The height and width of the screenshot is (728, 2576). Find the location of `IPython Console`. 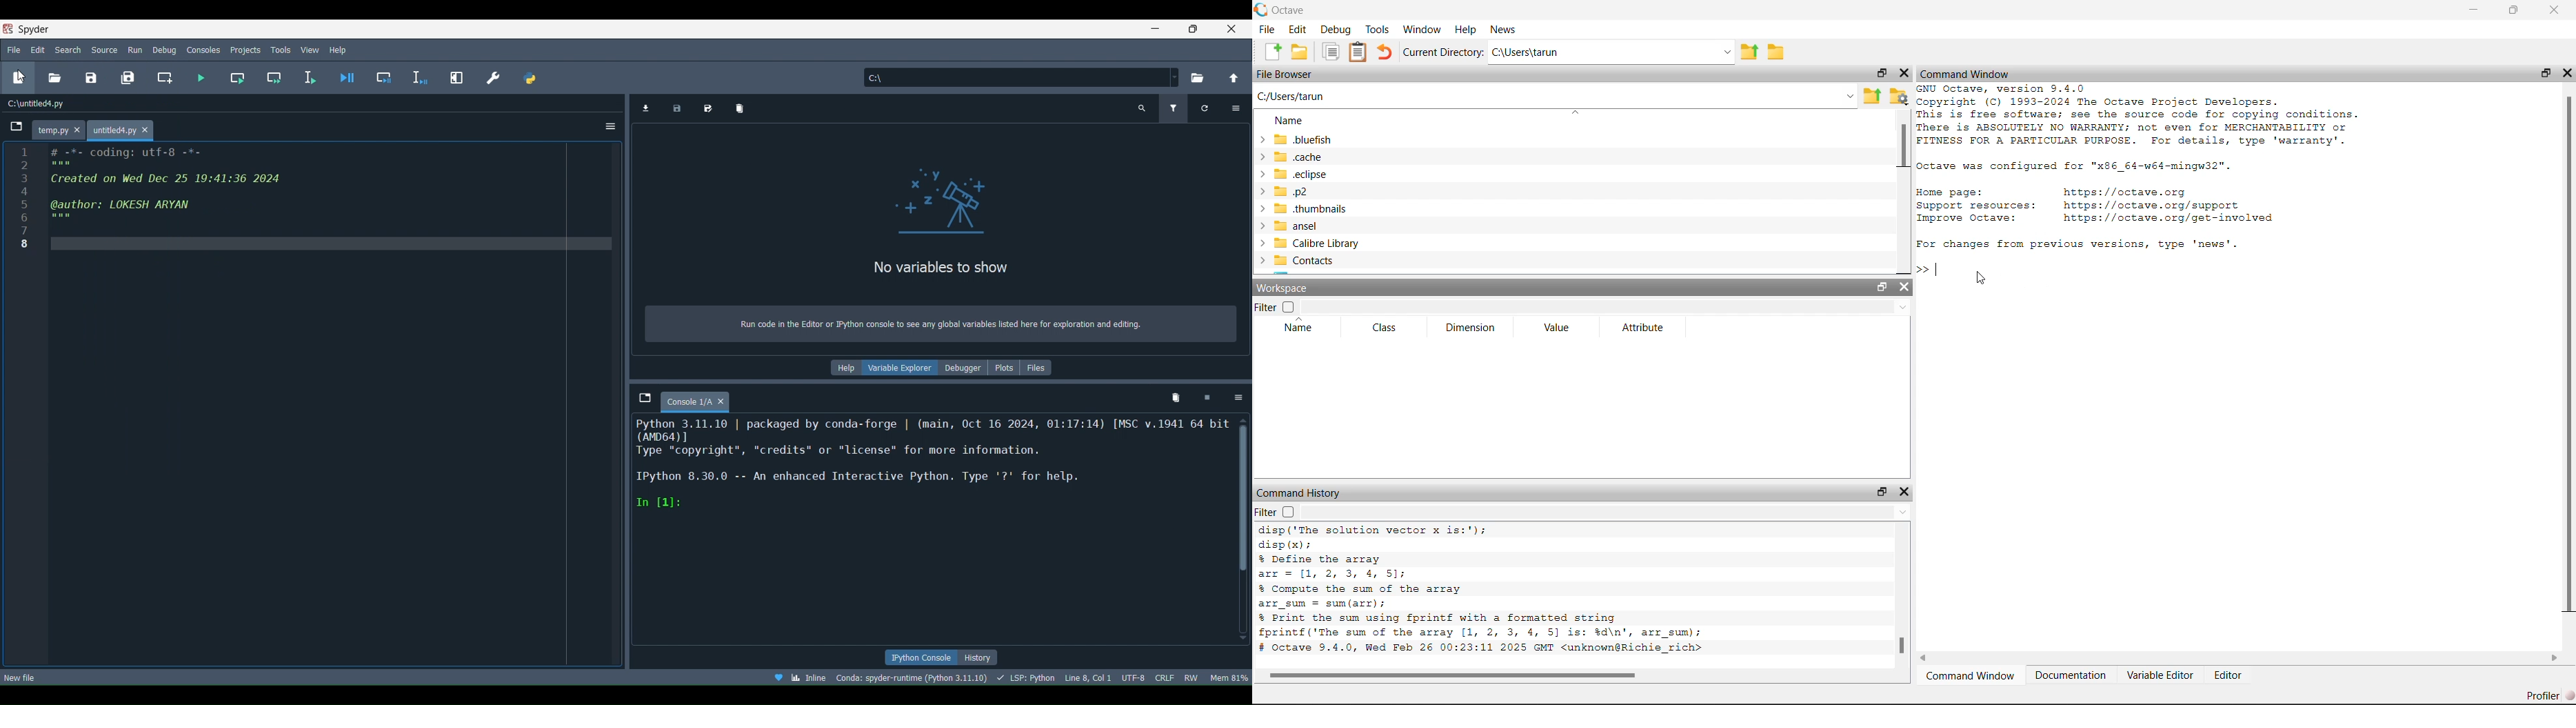

IPython Console is located at coordinates (921, 657).